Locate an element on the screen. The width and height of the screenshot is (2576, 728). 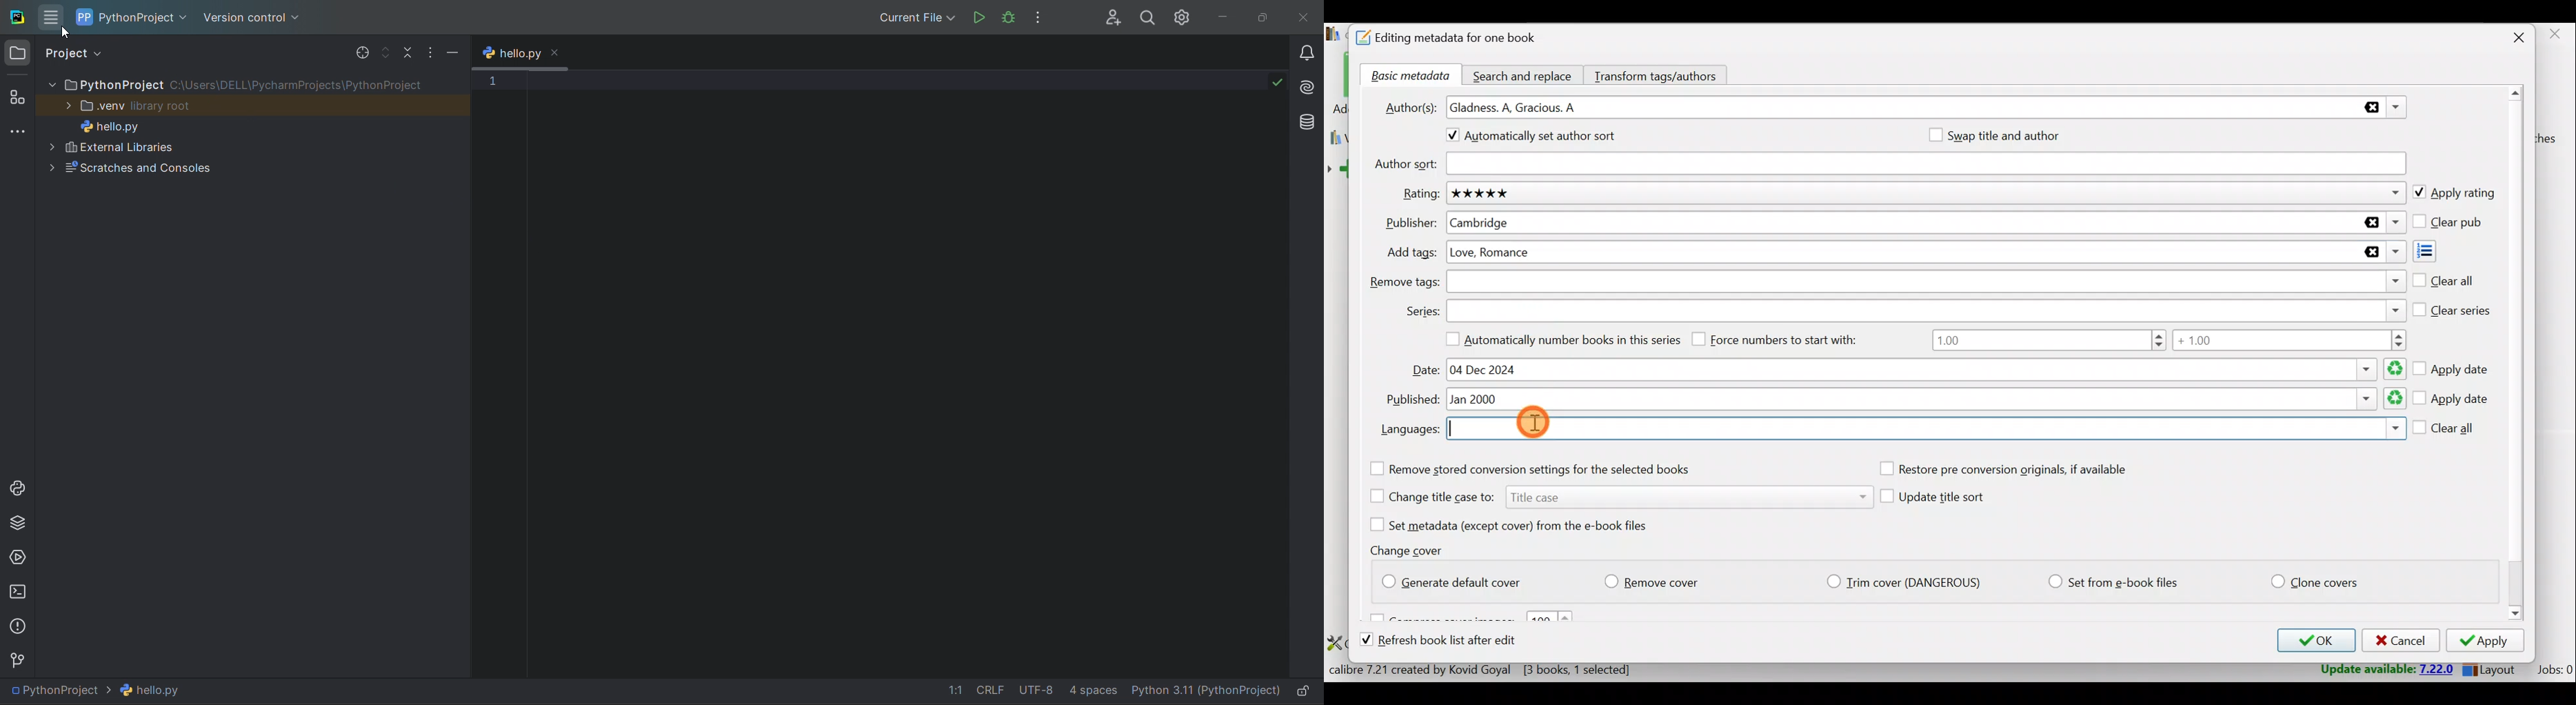
Date is located at coordinates (1924, 369).